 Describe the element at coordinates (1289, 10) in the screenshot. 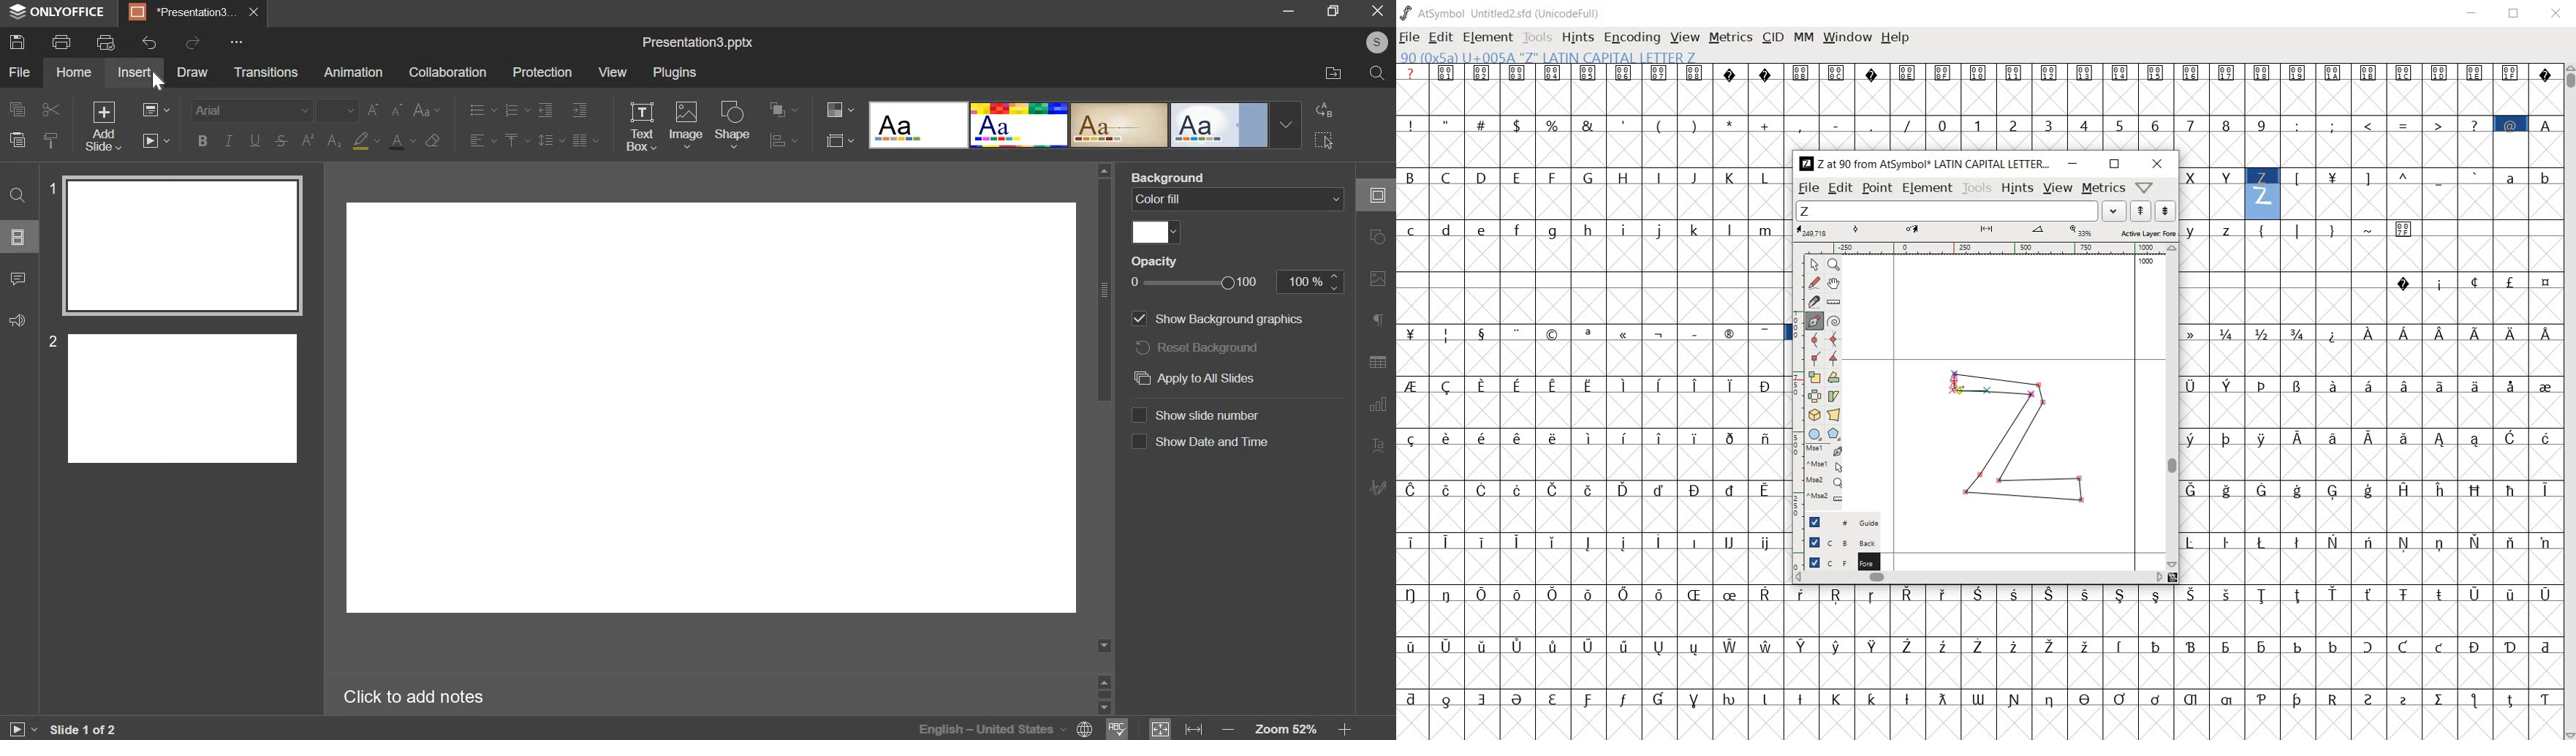

I see `minimize` at that location.